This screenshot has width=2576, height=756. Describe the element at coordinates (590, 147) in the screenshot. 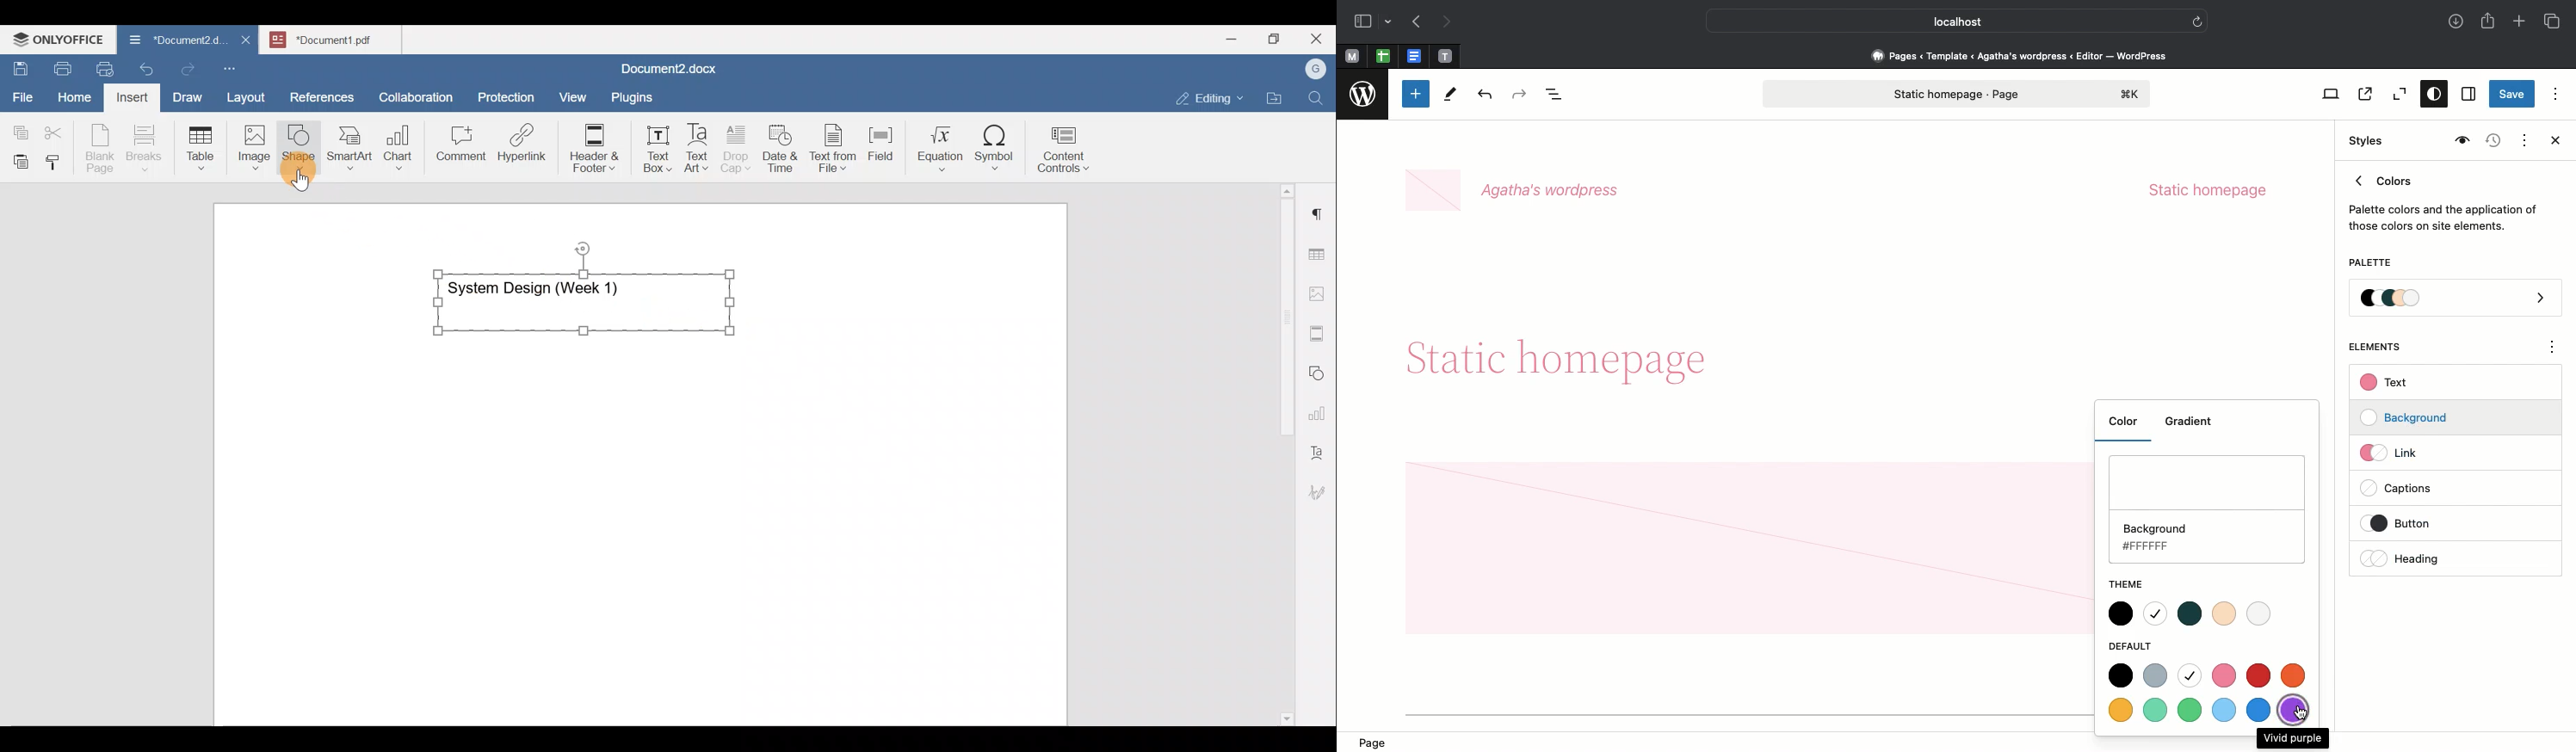

I see `Header & footer` at that location.